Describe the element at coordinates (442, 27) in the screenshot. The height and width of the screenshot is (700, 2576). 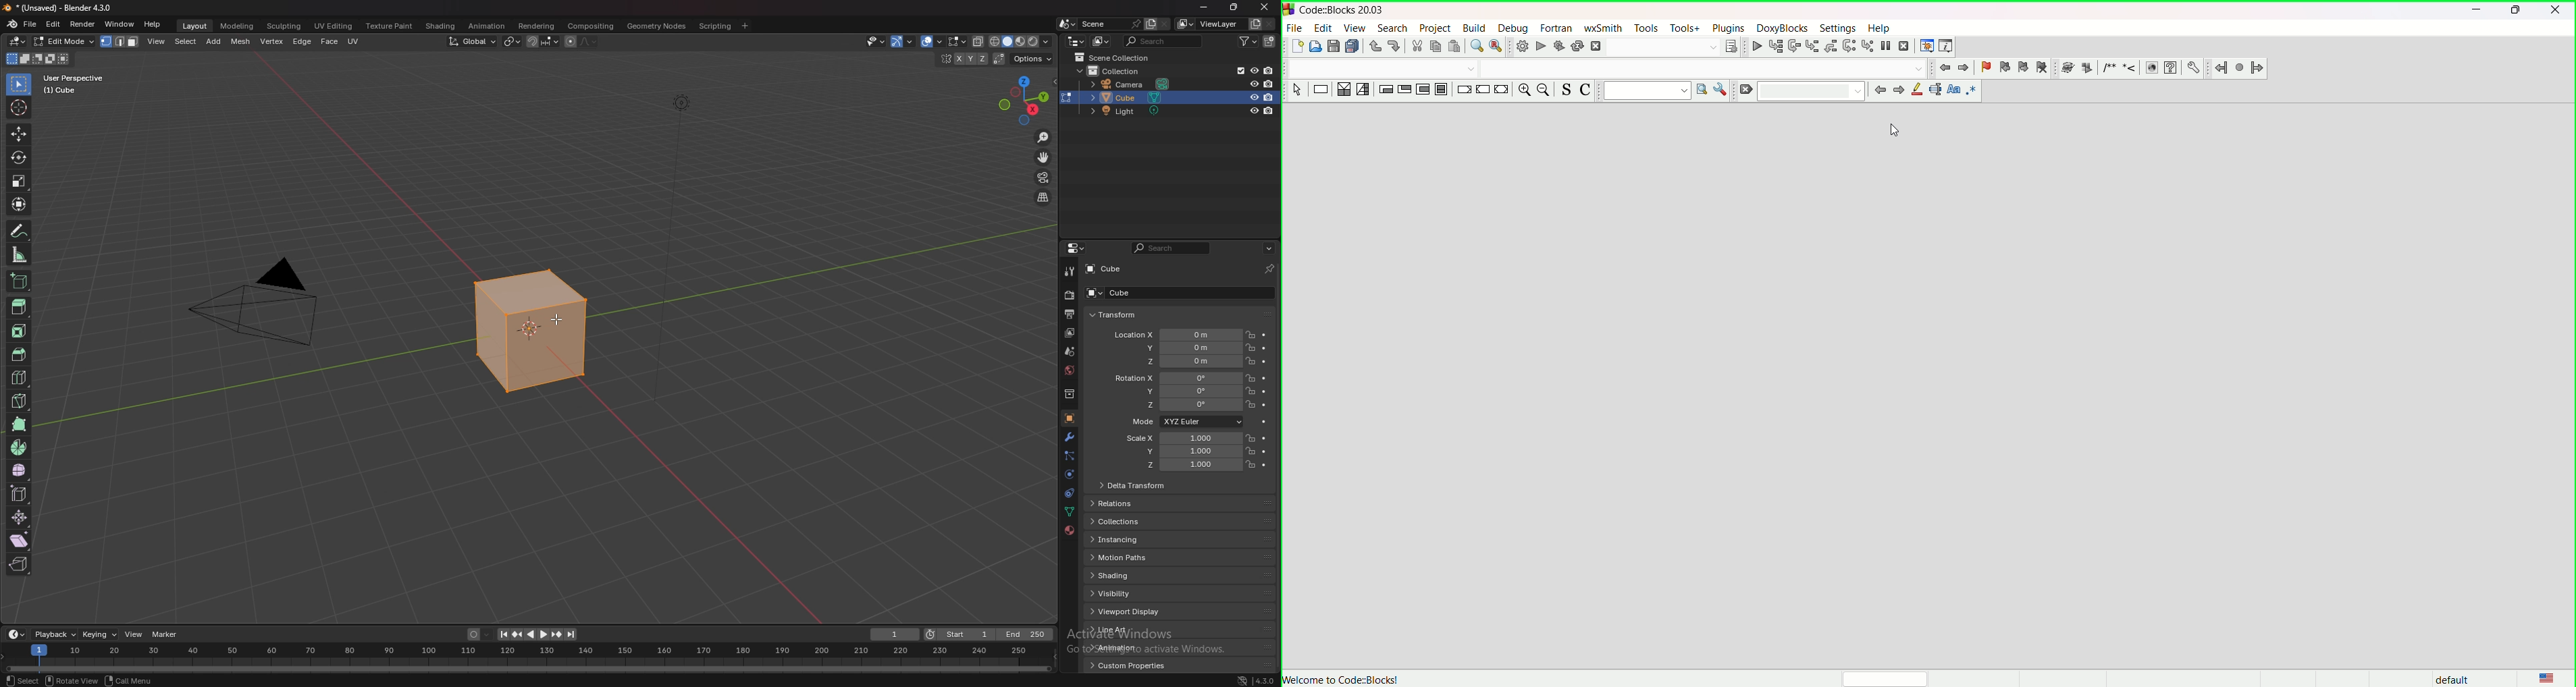
I see `shading` at that location.